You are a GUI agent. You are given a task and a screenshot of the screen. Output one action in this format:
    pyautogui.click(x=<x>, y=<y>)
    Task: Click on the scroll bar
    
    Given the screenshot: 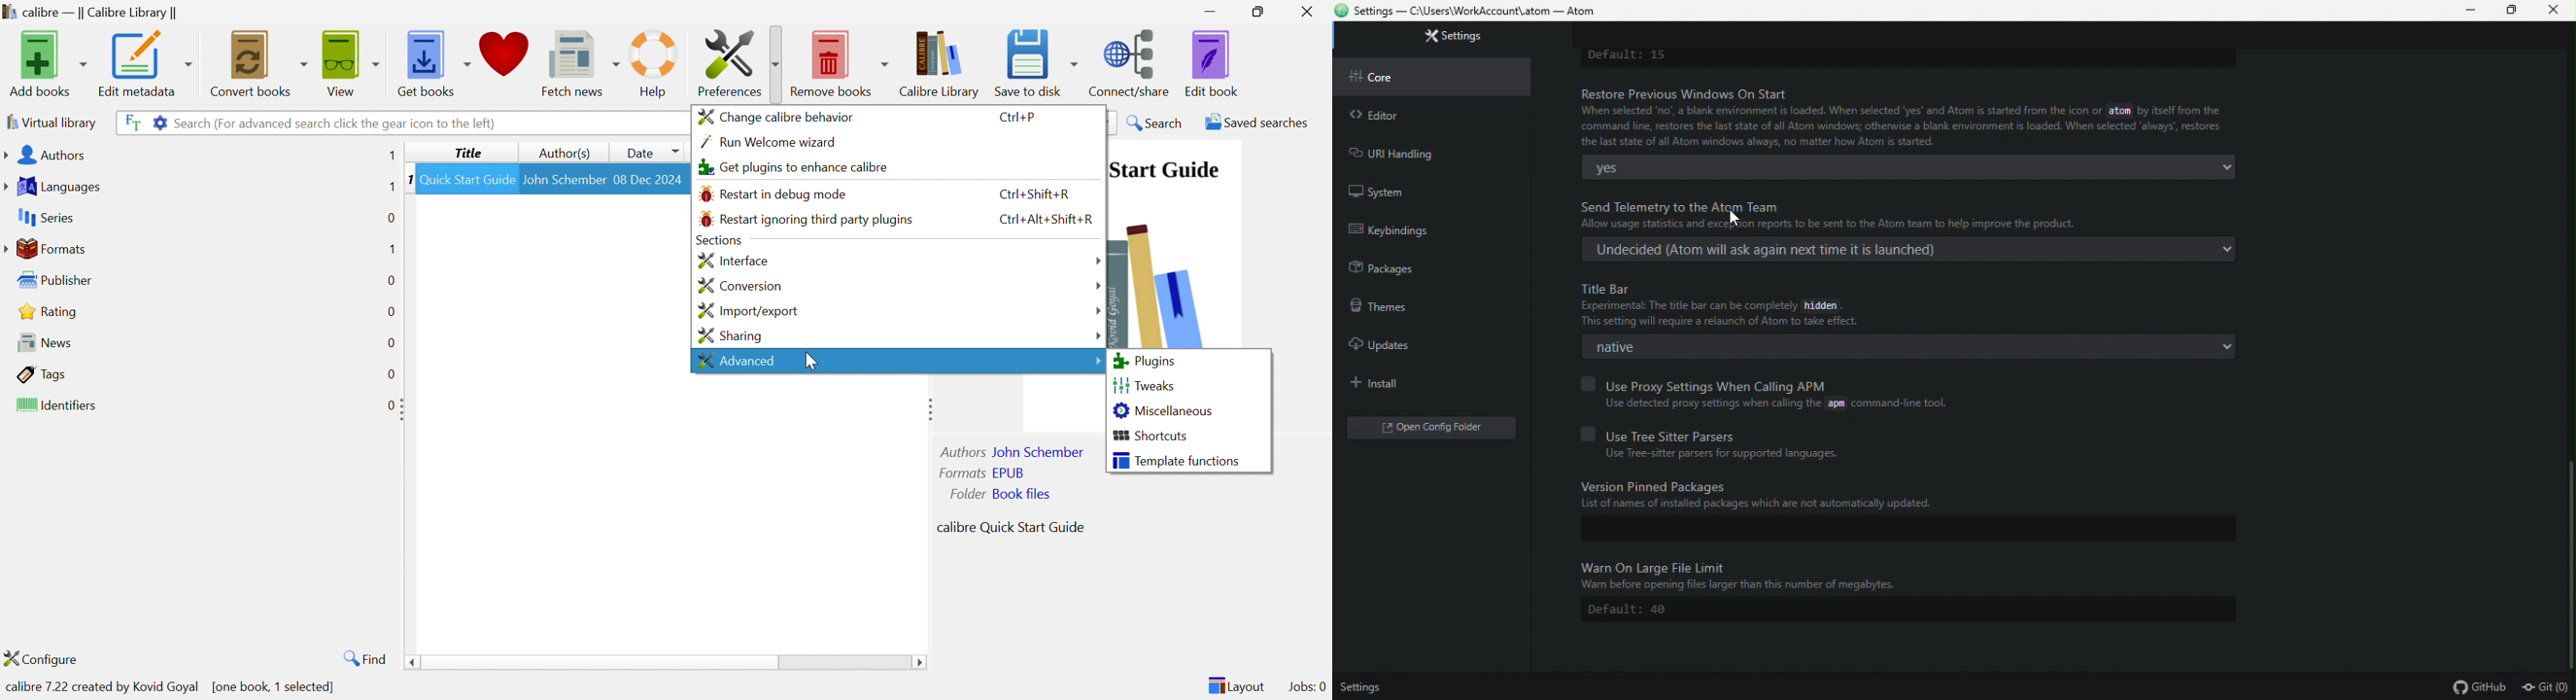 What is the action you would take?
    pyautogui.click(x=666, y=663)
    